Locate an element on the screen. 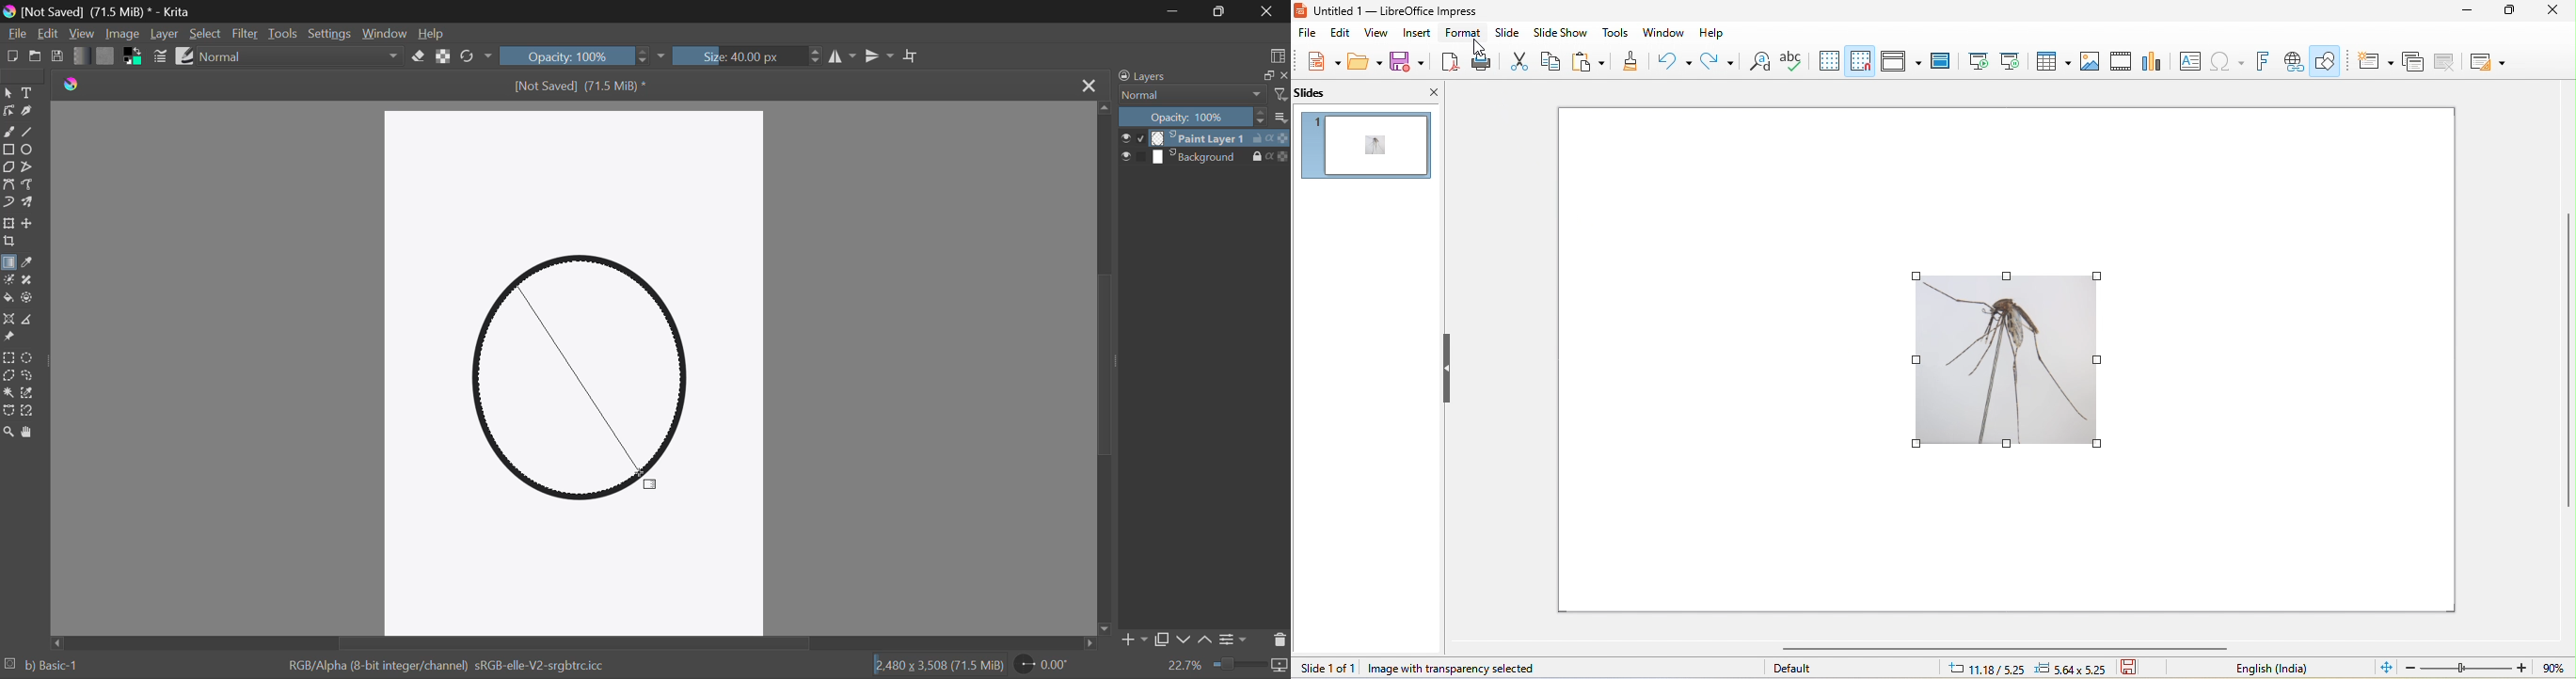 The width and height of the screenshot is (2576, 700). Copy Layer is located at coordinates (1164, 639).